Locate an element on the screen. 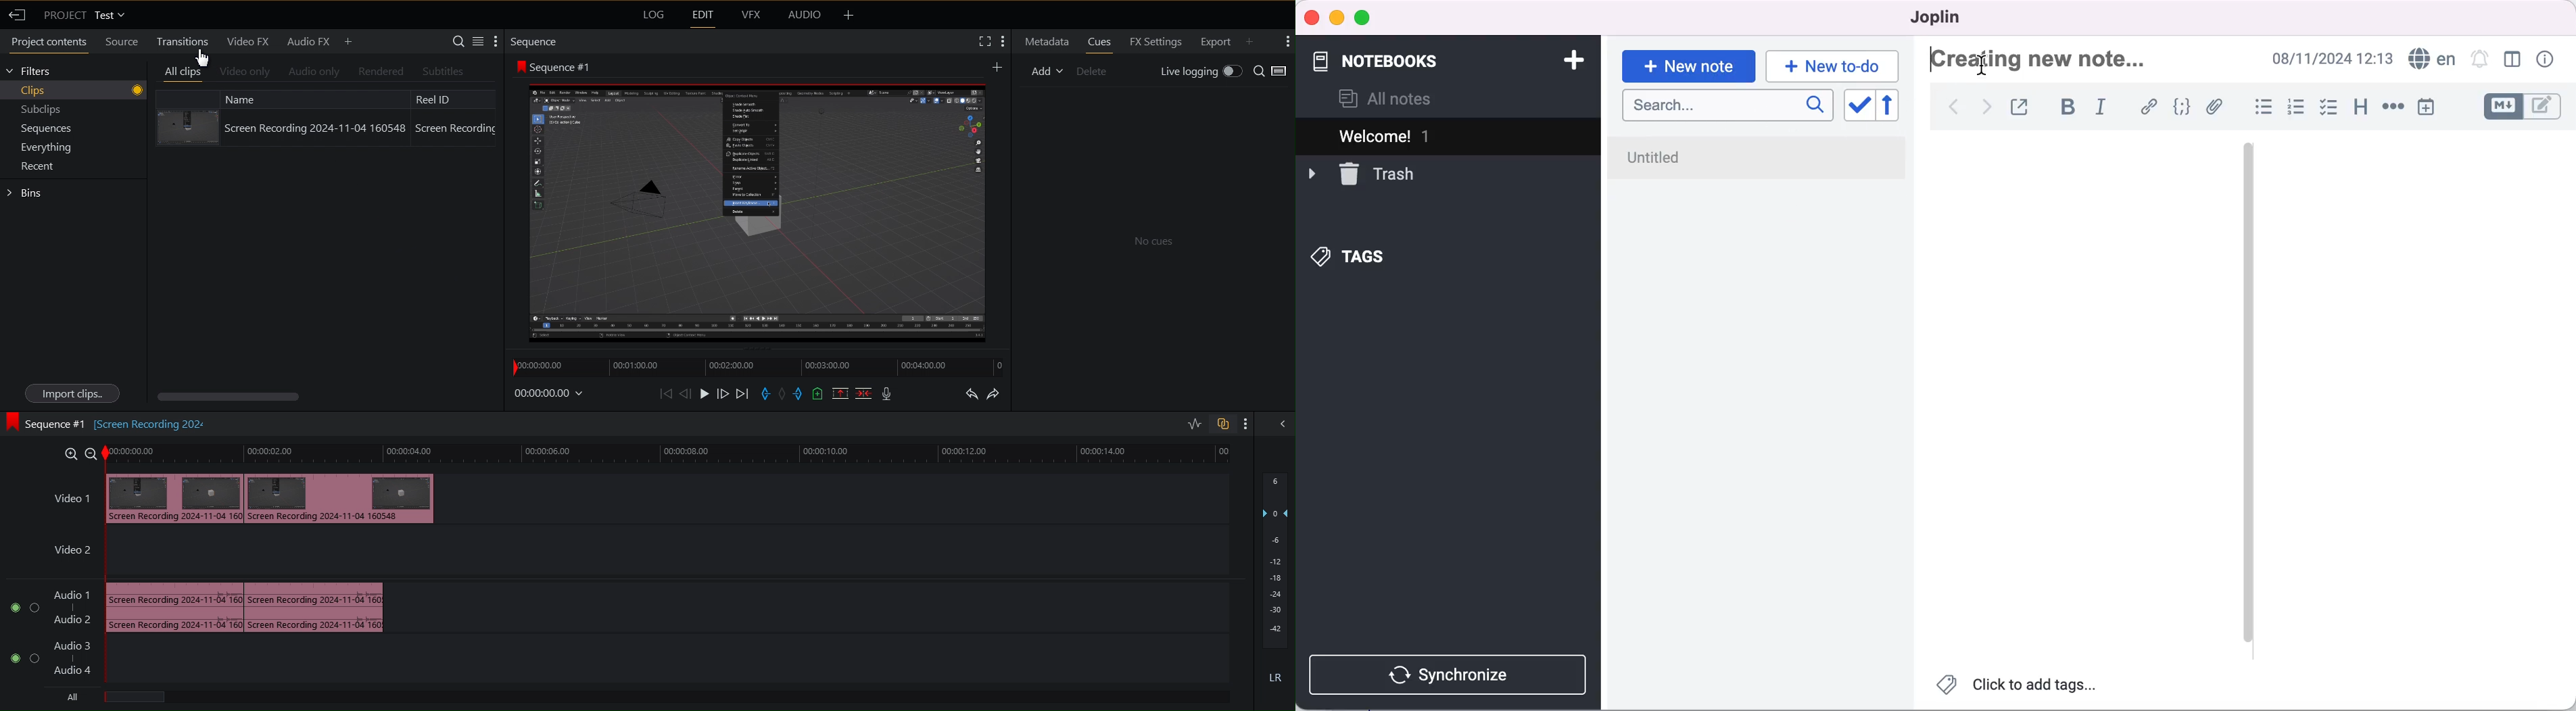 The width and height of the screenshot is (2576, 728). hyperlink is located at coordinates (2151, 106).